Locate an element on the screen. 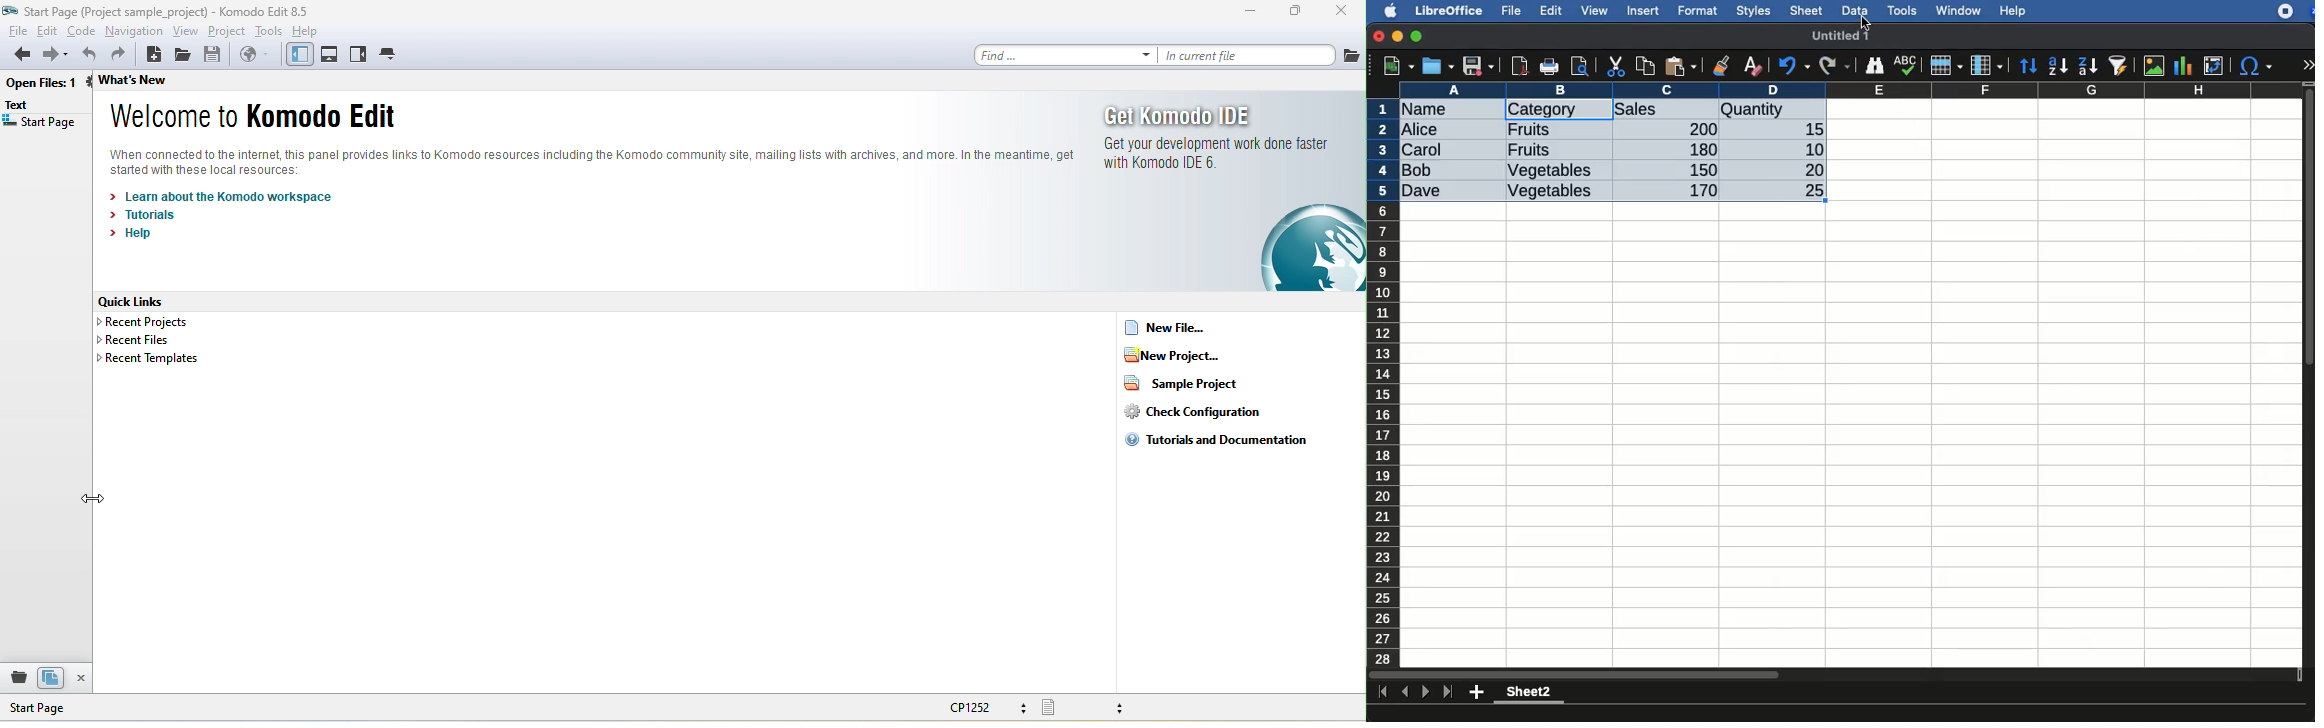  pivot table is located at coordinates (2214, 66).